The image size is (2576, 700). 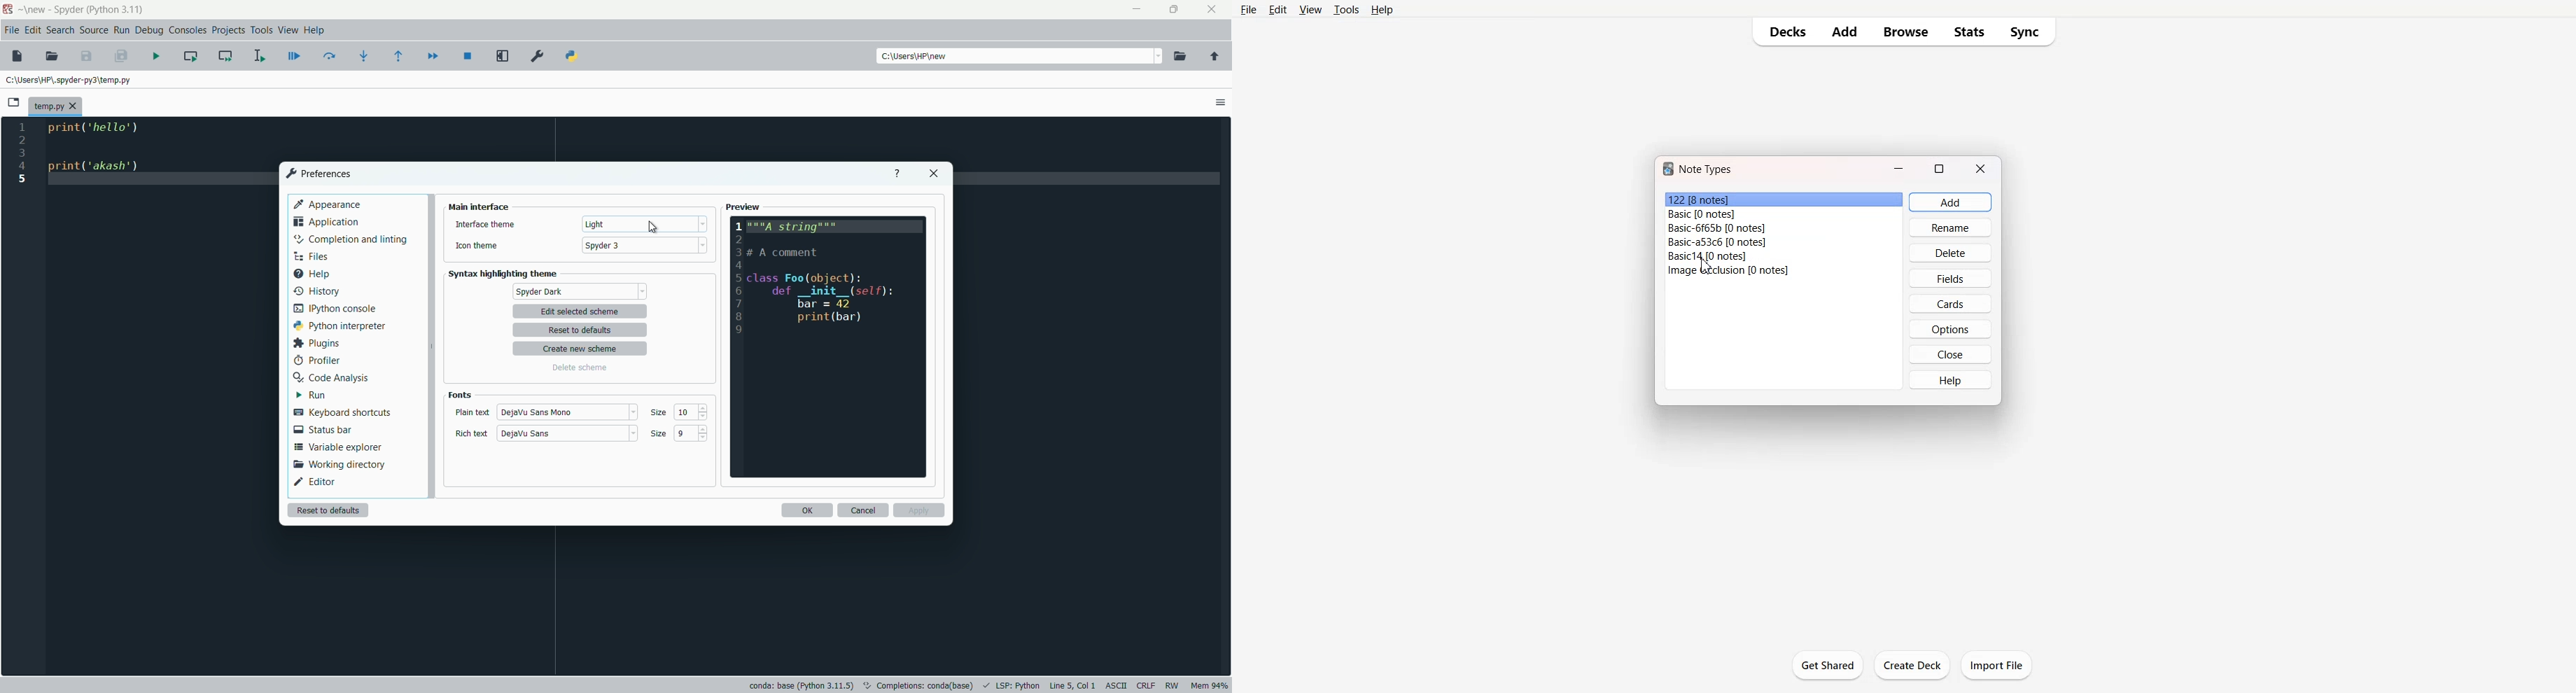 What do you see at coordinates (537, 56) in the screenshot?
I see `preferences` at bounding box center [537, 56].